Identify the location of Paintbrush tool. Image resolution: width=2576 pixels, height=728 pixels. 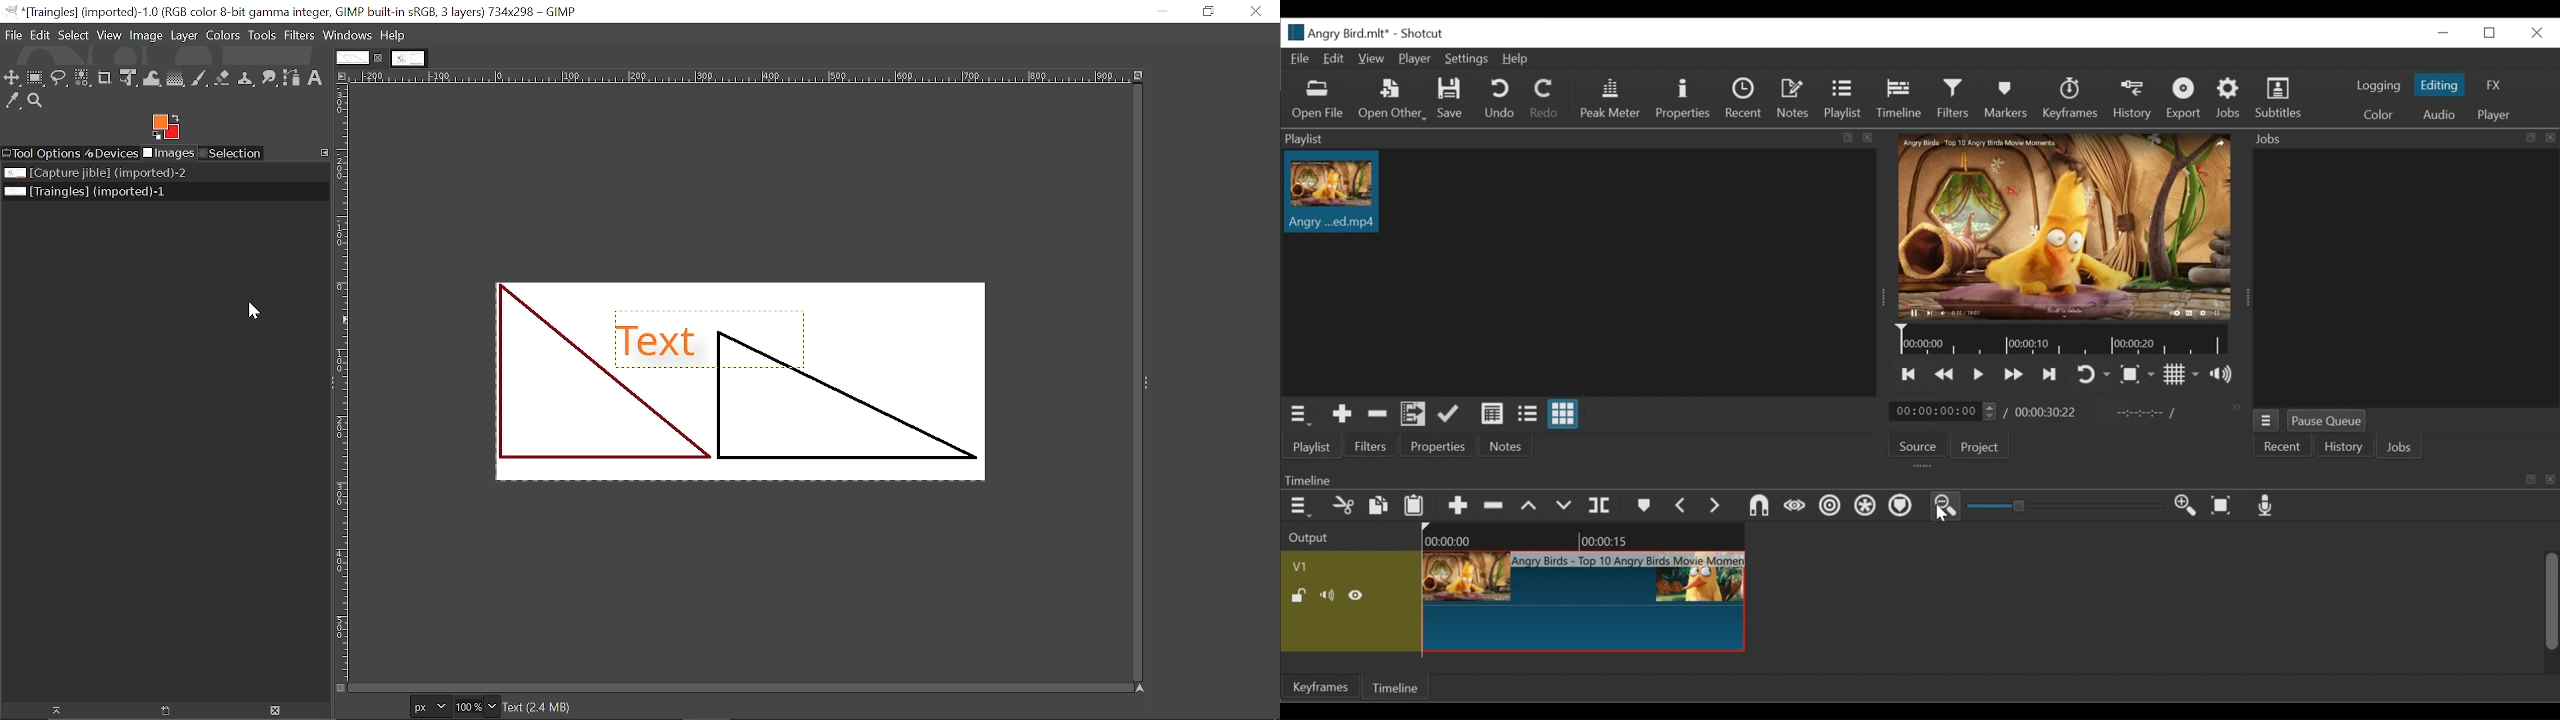
(201, 79).